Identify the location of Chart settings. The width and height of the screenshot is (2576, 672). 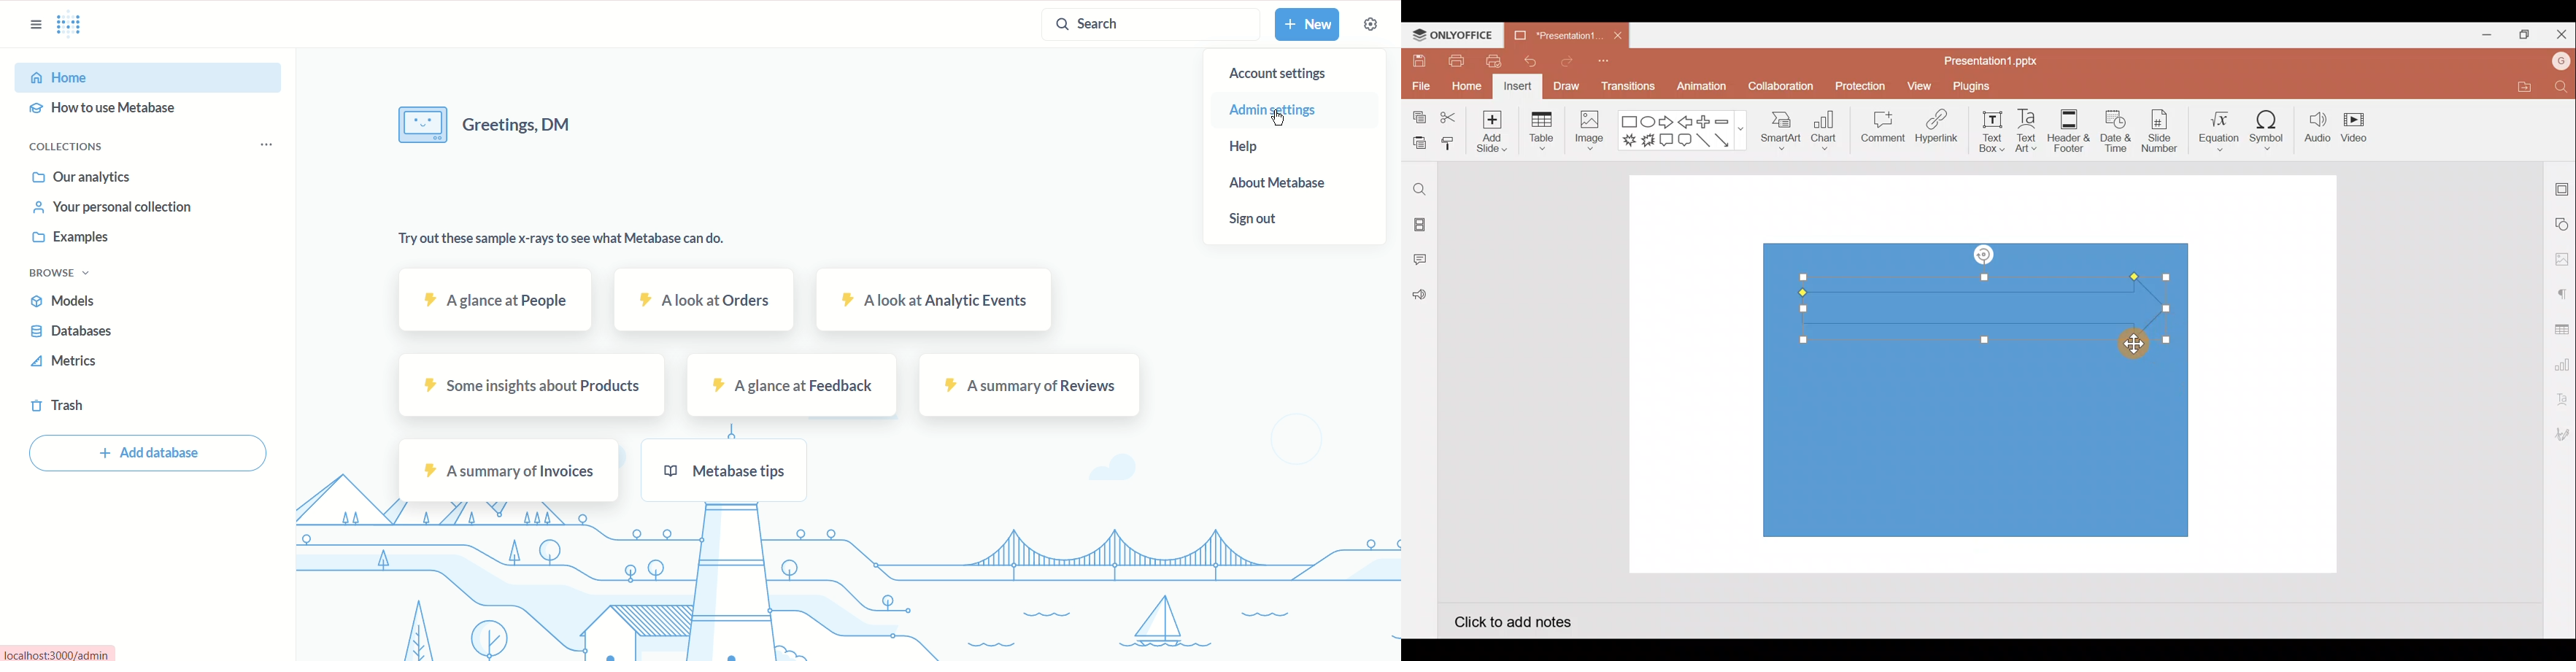
(2561, 362).